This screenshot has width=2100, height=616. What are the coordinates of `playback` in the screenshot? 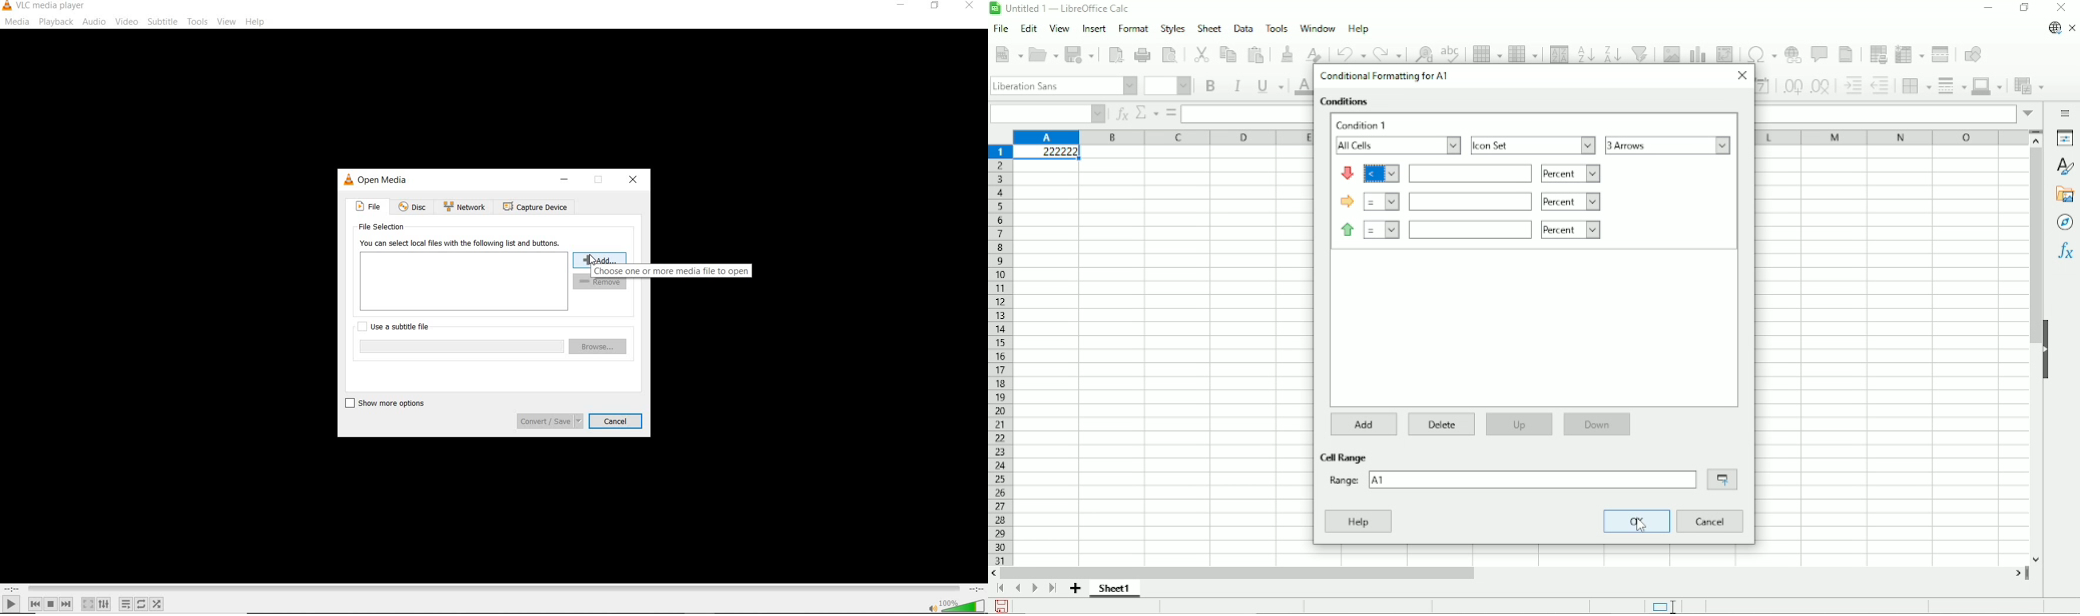 It's located at (56, 22).